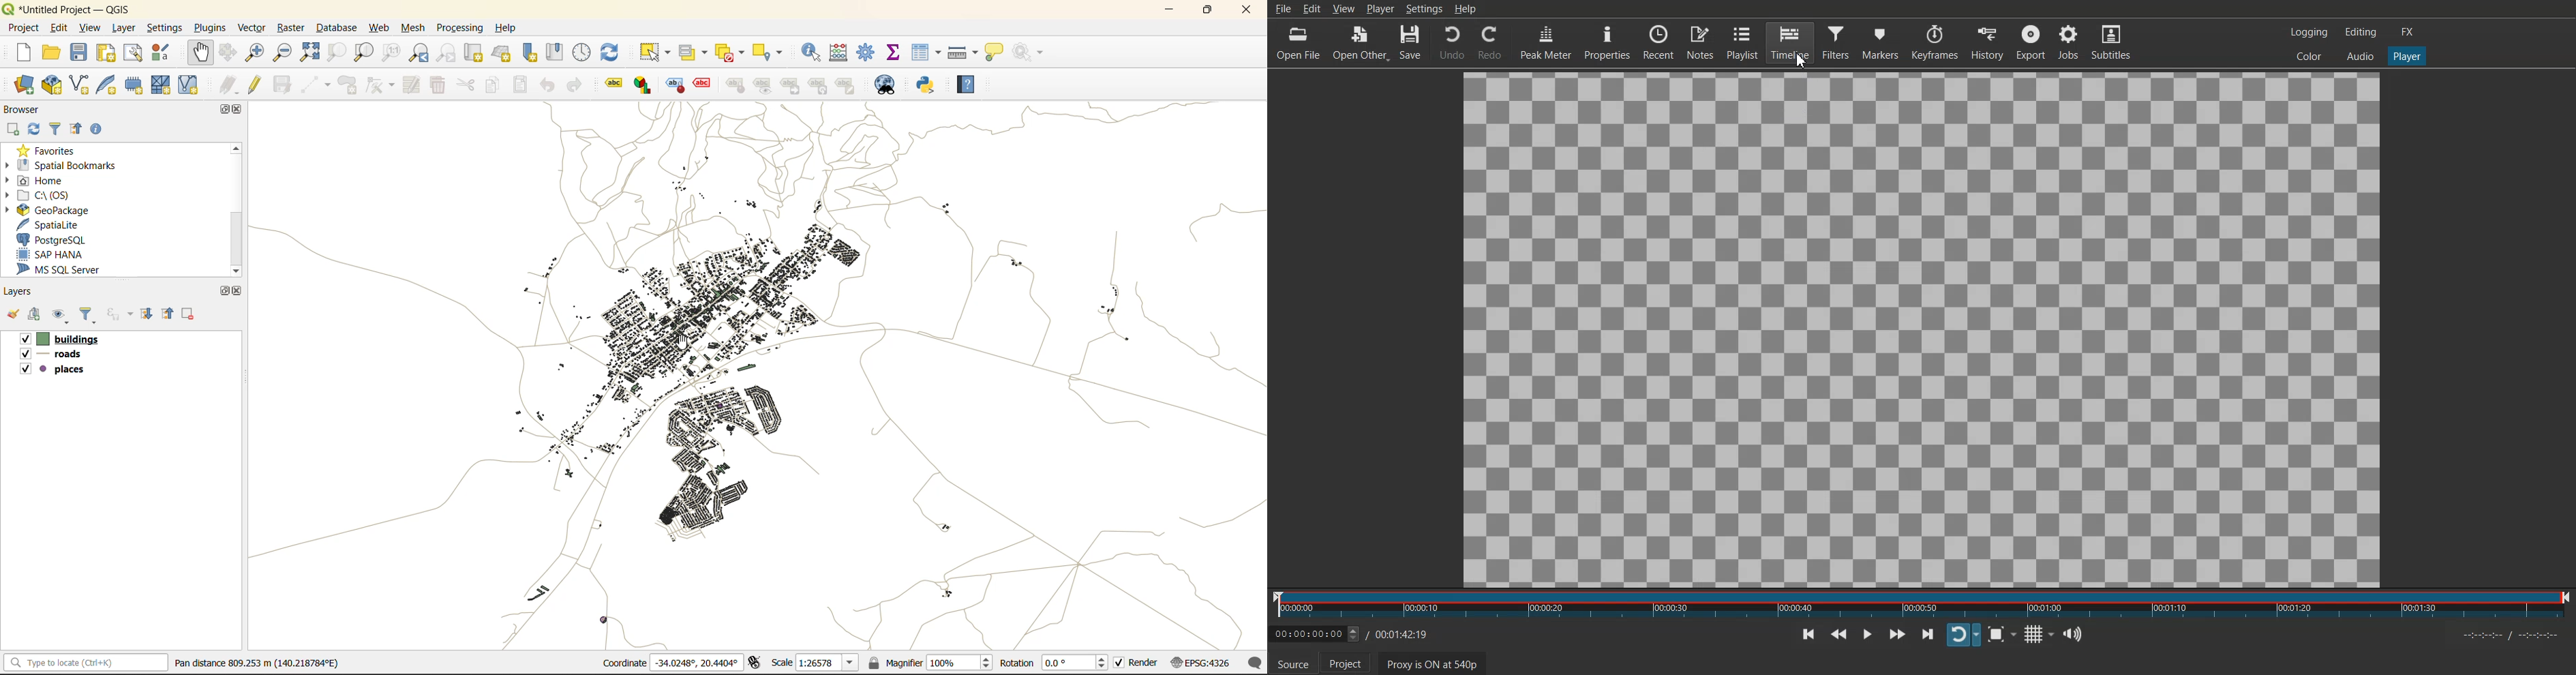  I want to click on save edits, so click(282, 87).